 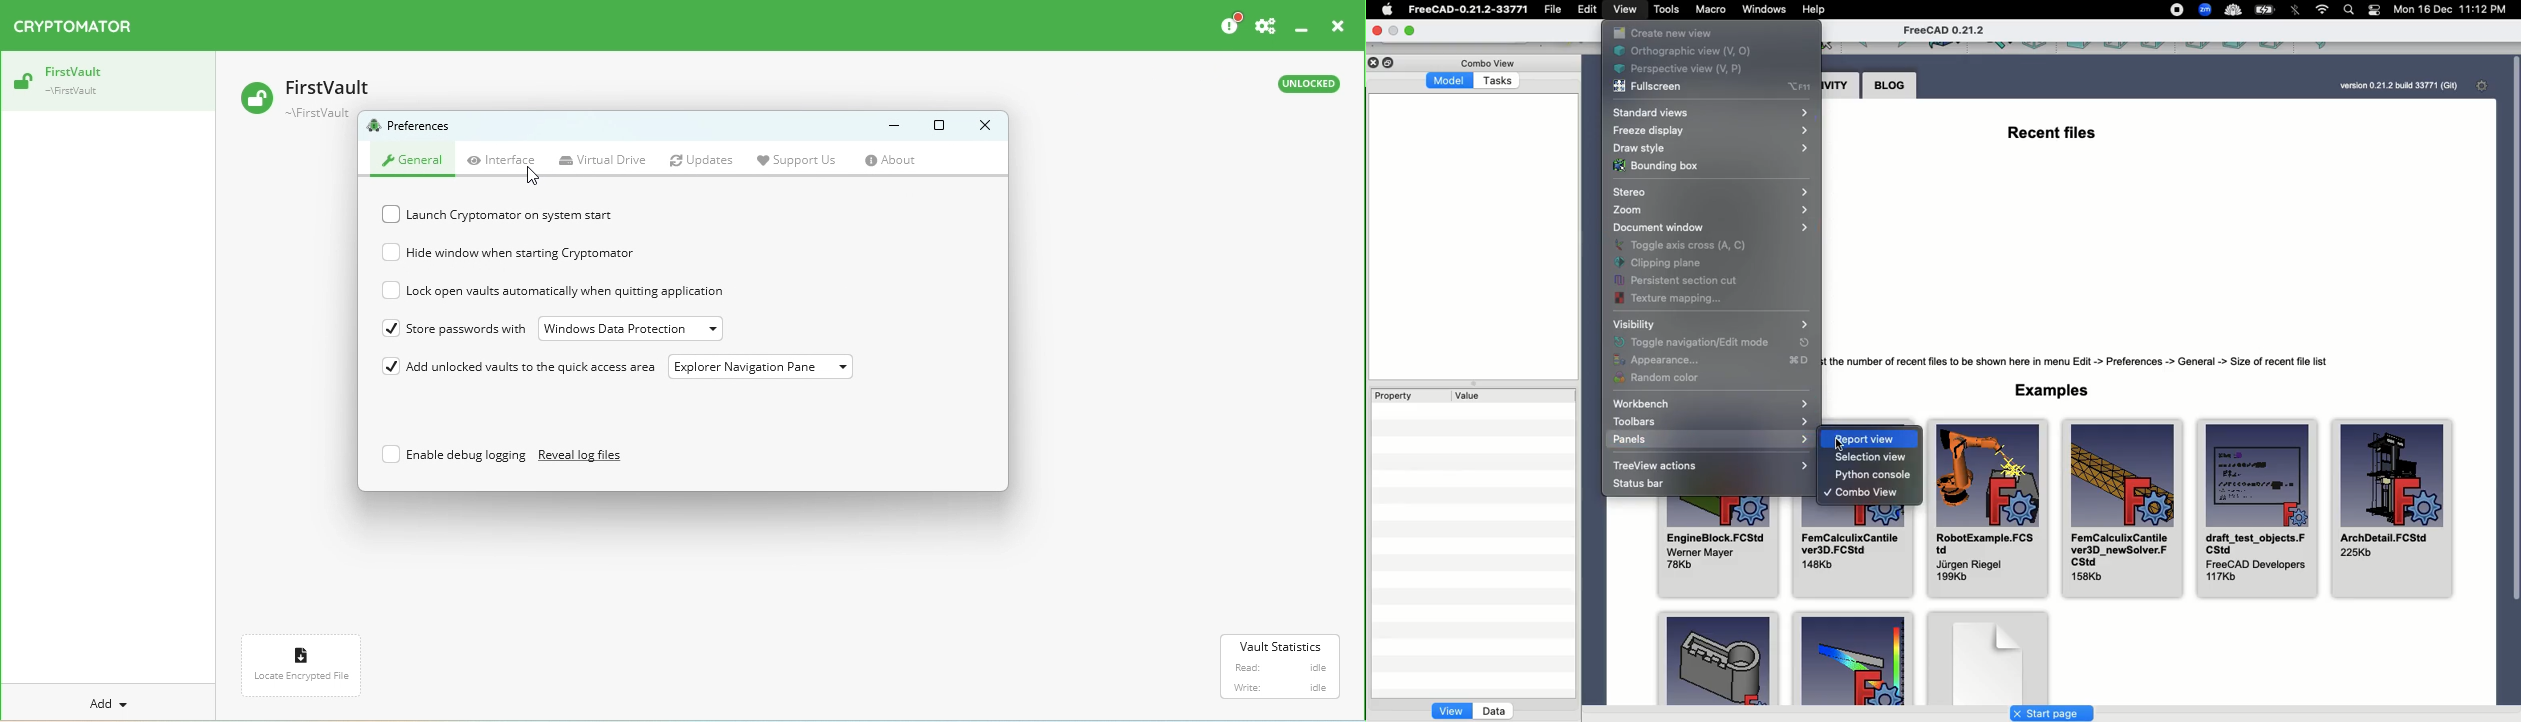 What do you see at coordinates (2232, 10) in the screenshot?
I see `cold turkey ` at bounding box center [2232, 10].